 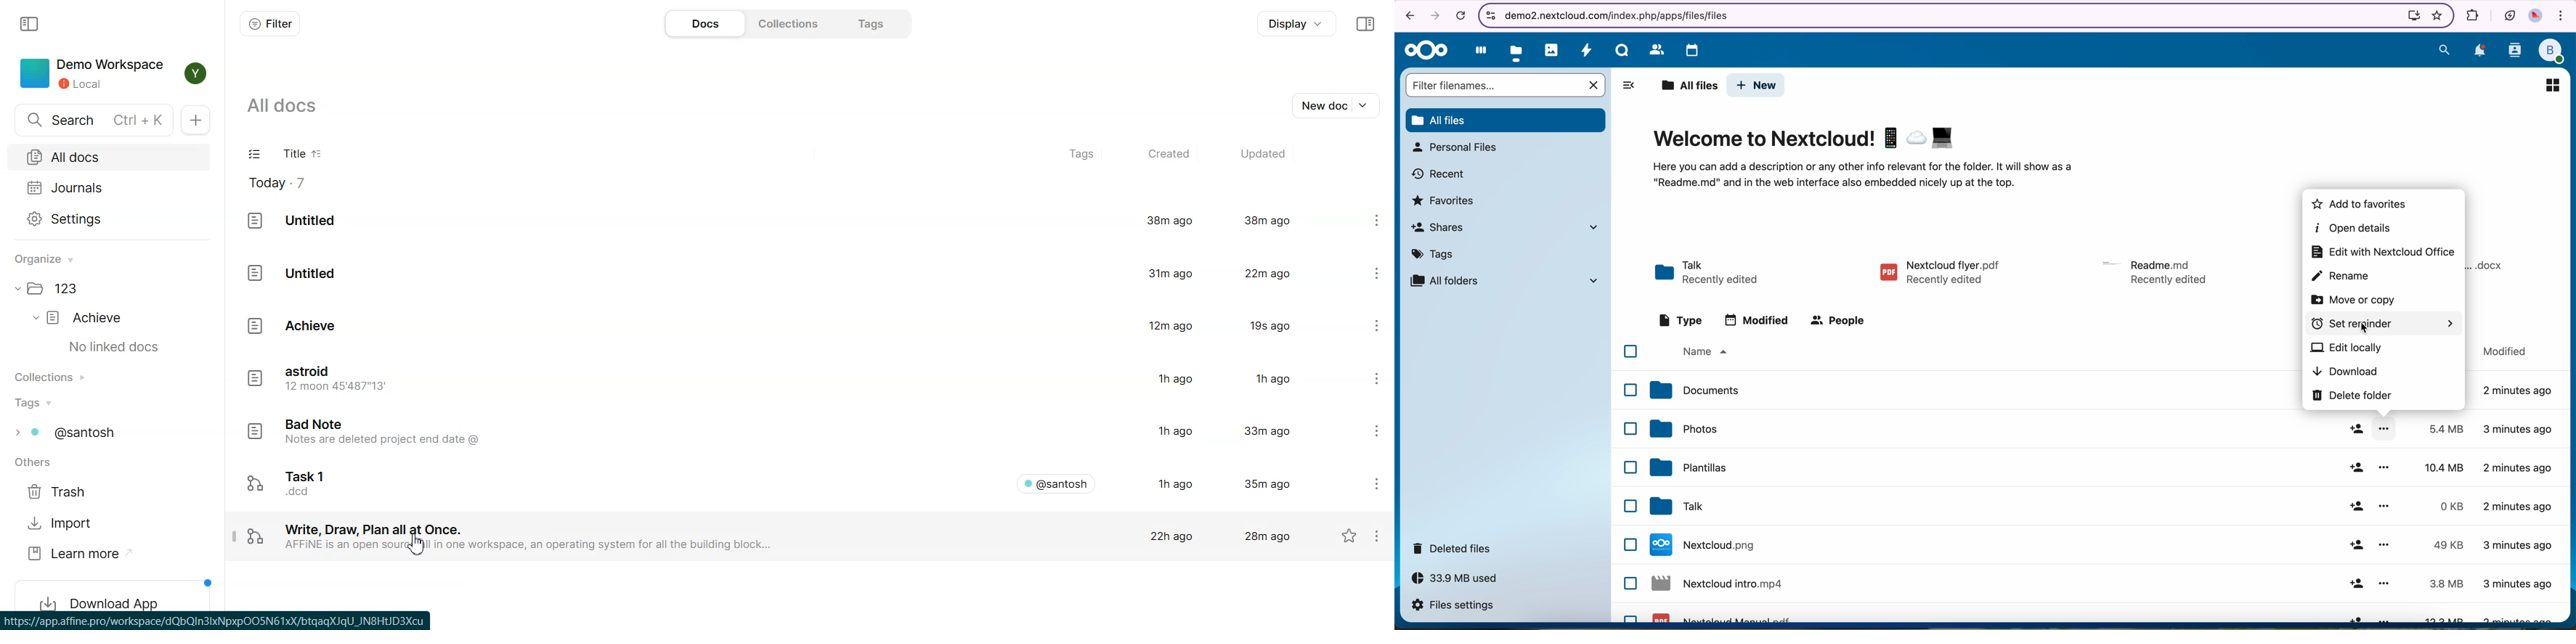 What do you see at coordinates (2358, 616) in the screenshot?
I see `share` at bounding box center [2358, 616].